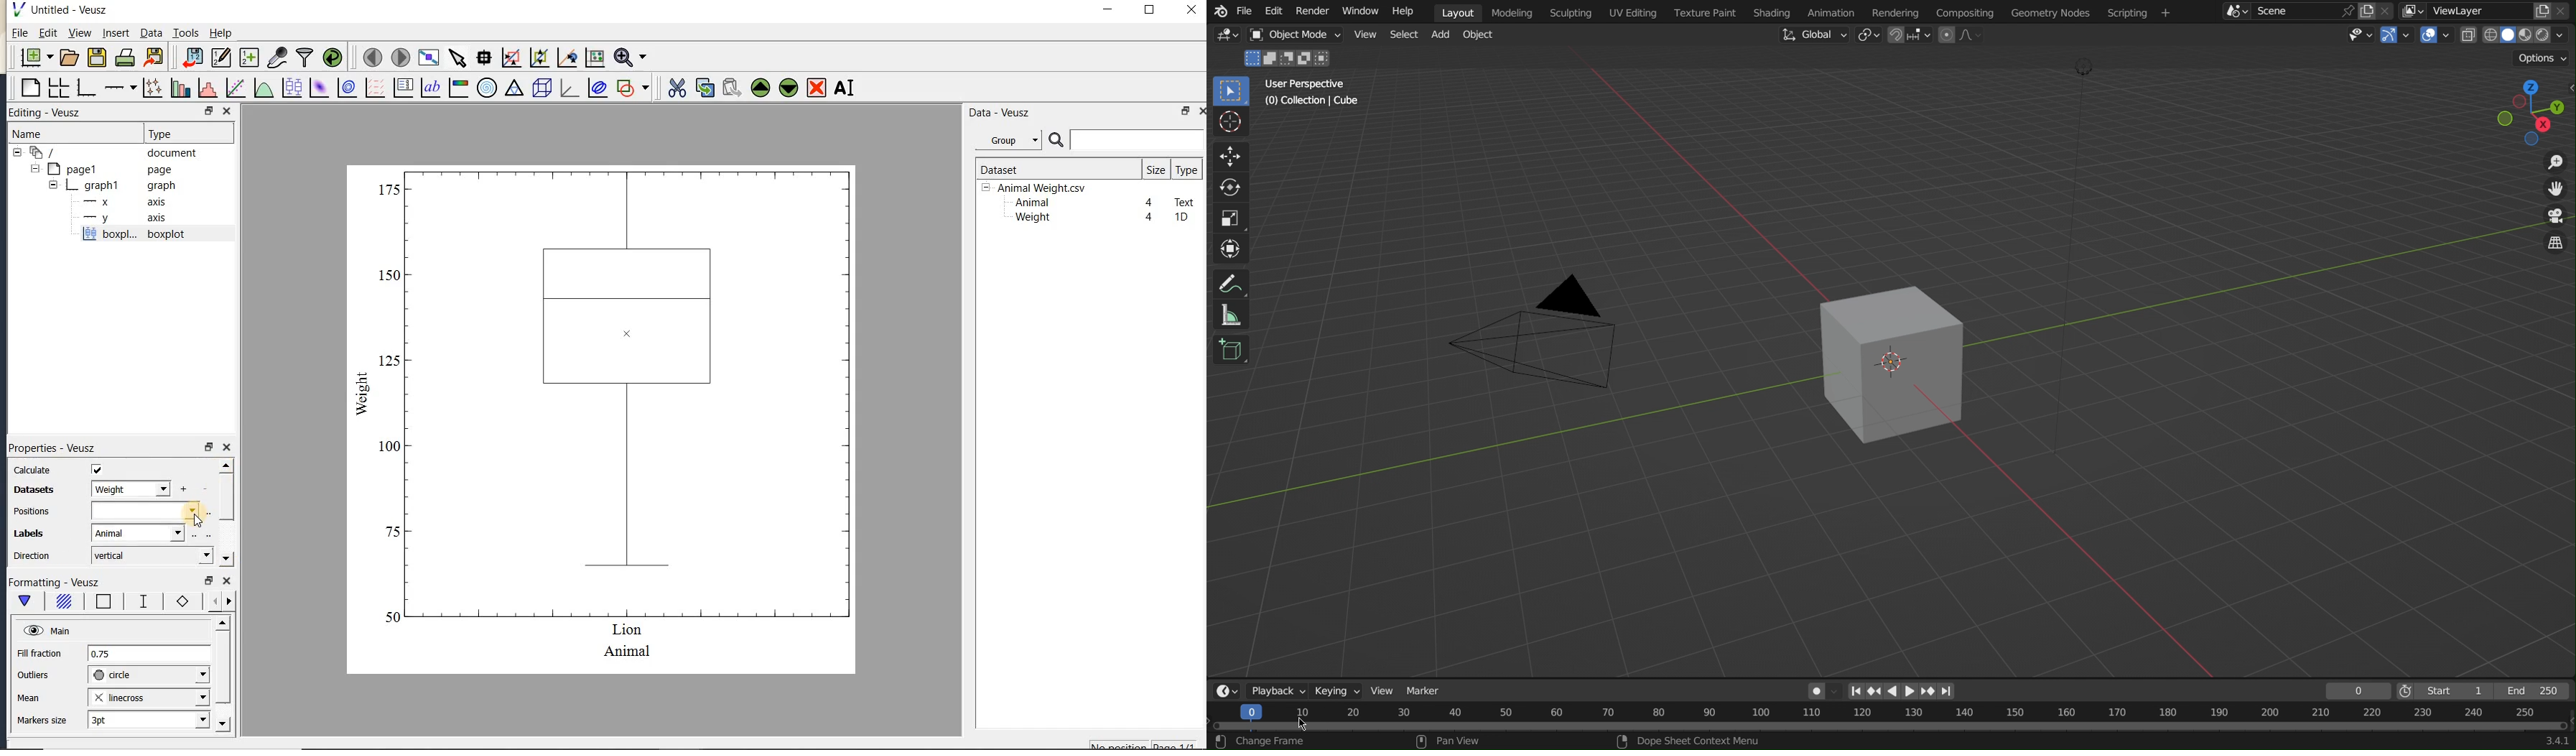  Describe the element at coordinates (1150, 203) in the screenshot. I see `4` at that location.